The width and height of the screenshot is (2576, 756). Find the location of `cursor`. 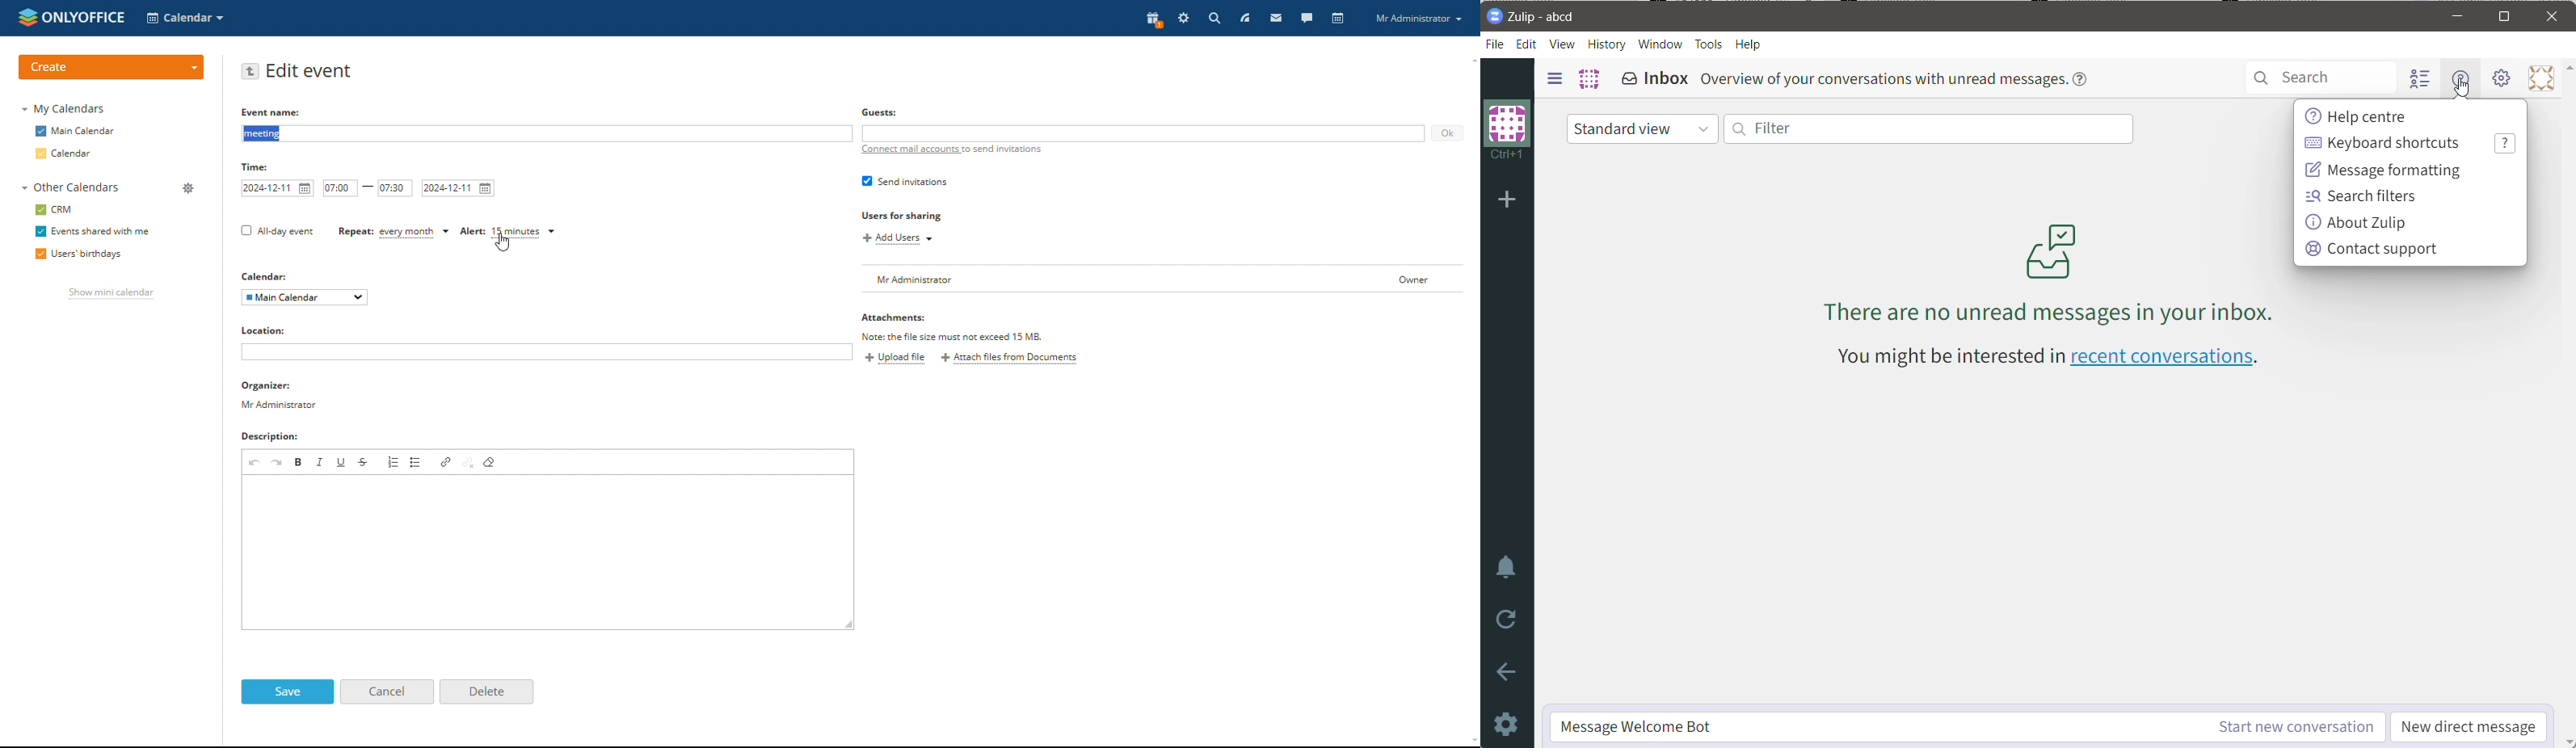

cursor is located at coordinates (2460, 87).